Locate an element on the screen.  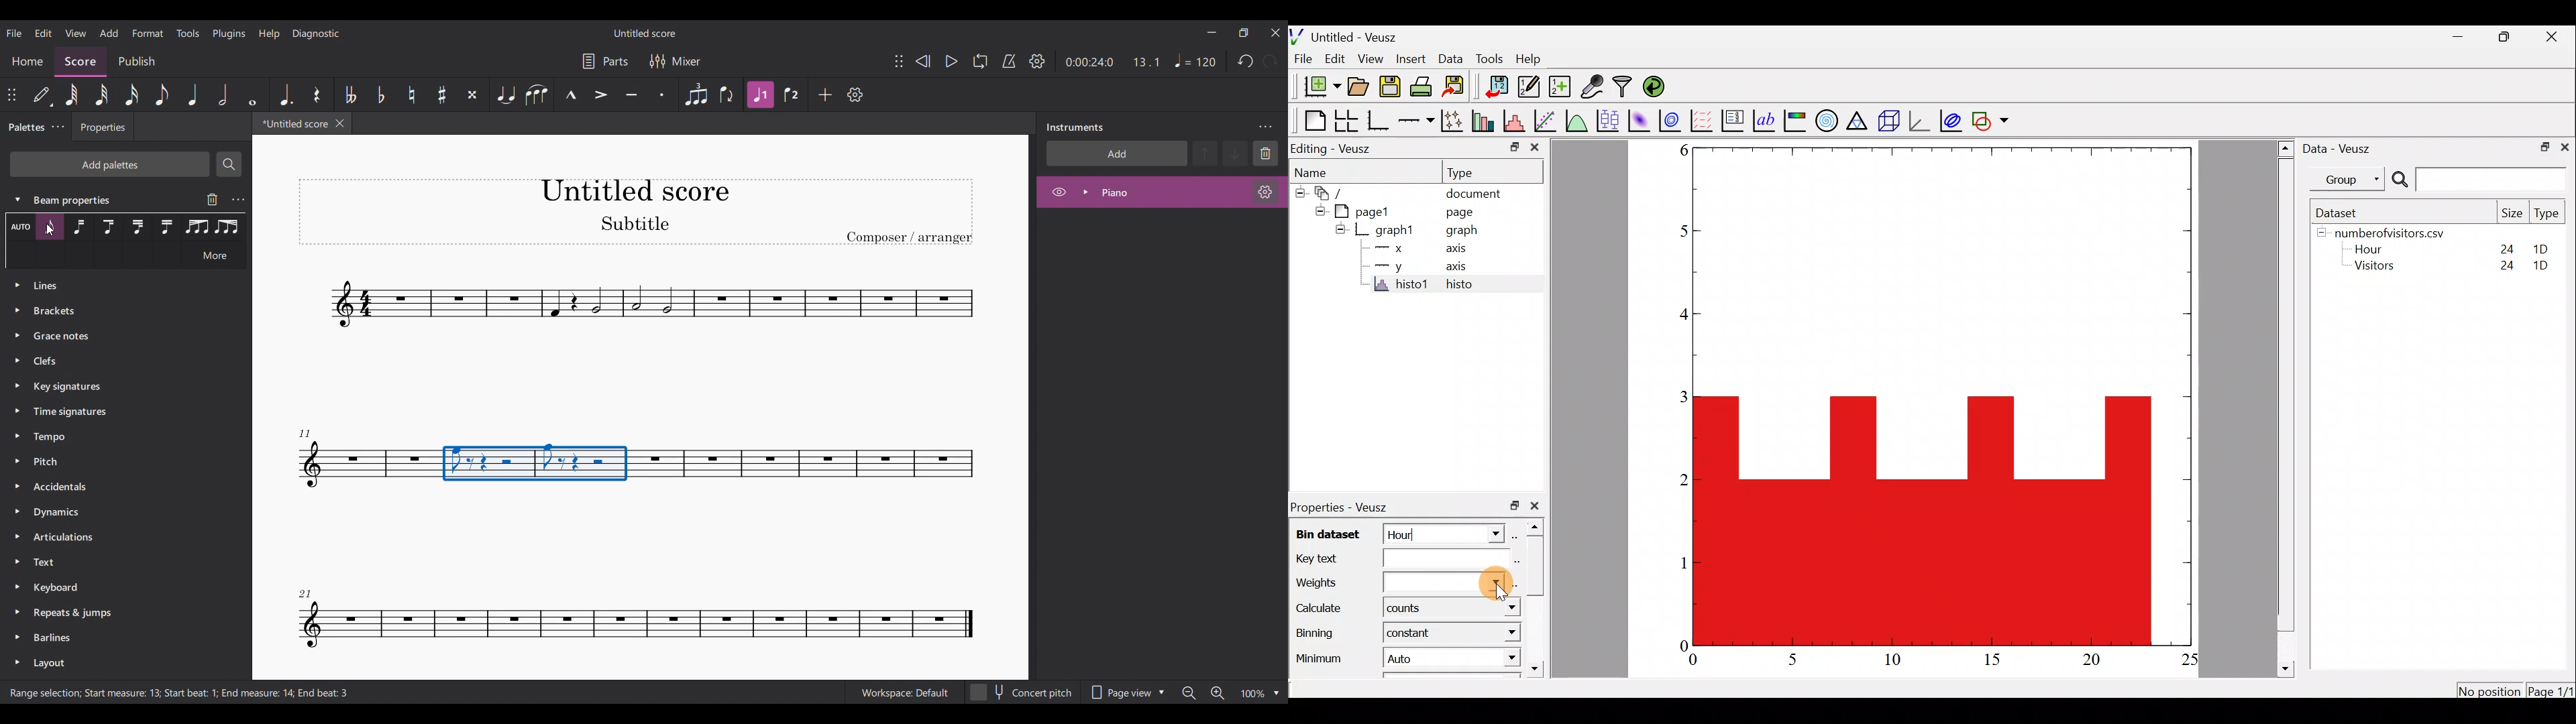
Keyboard is located at coordinates (114, 586).